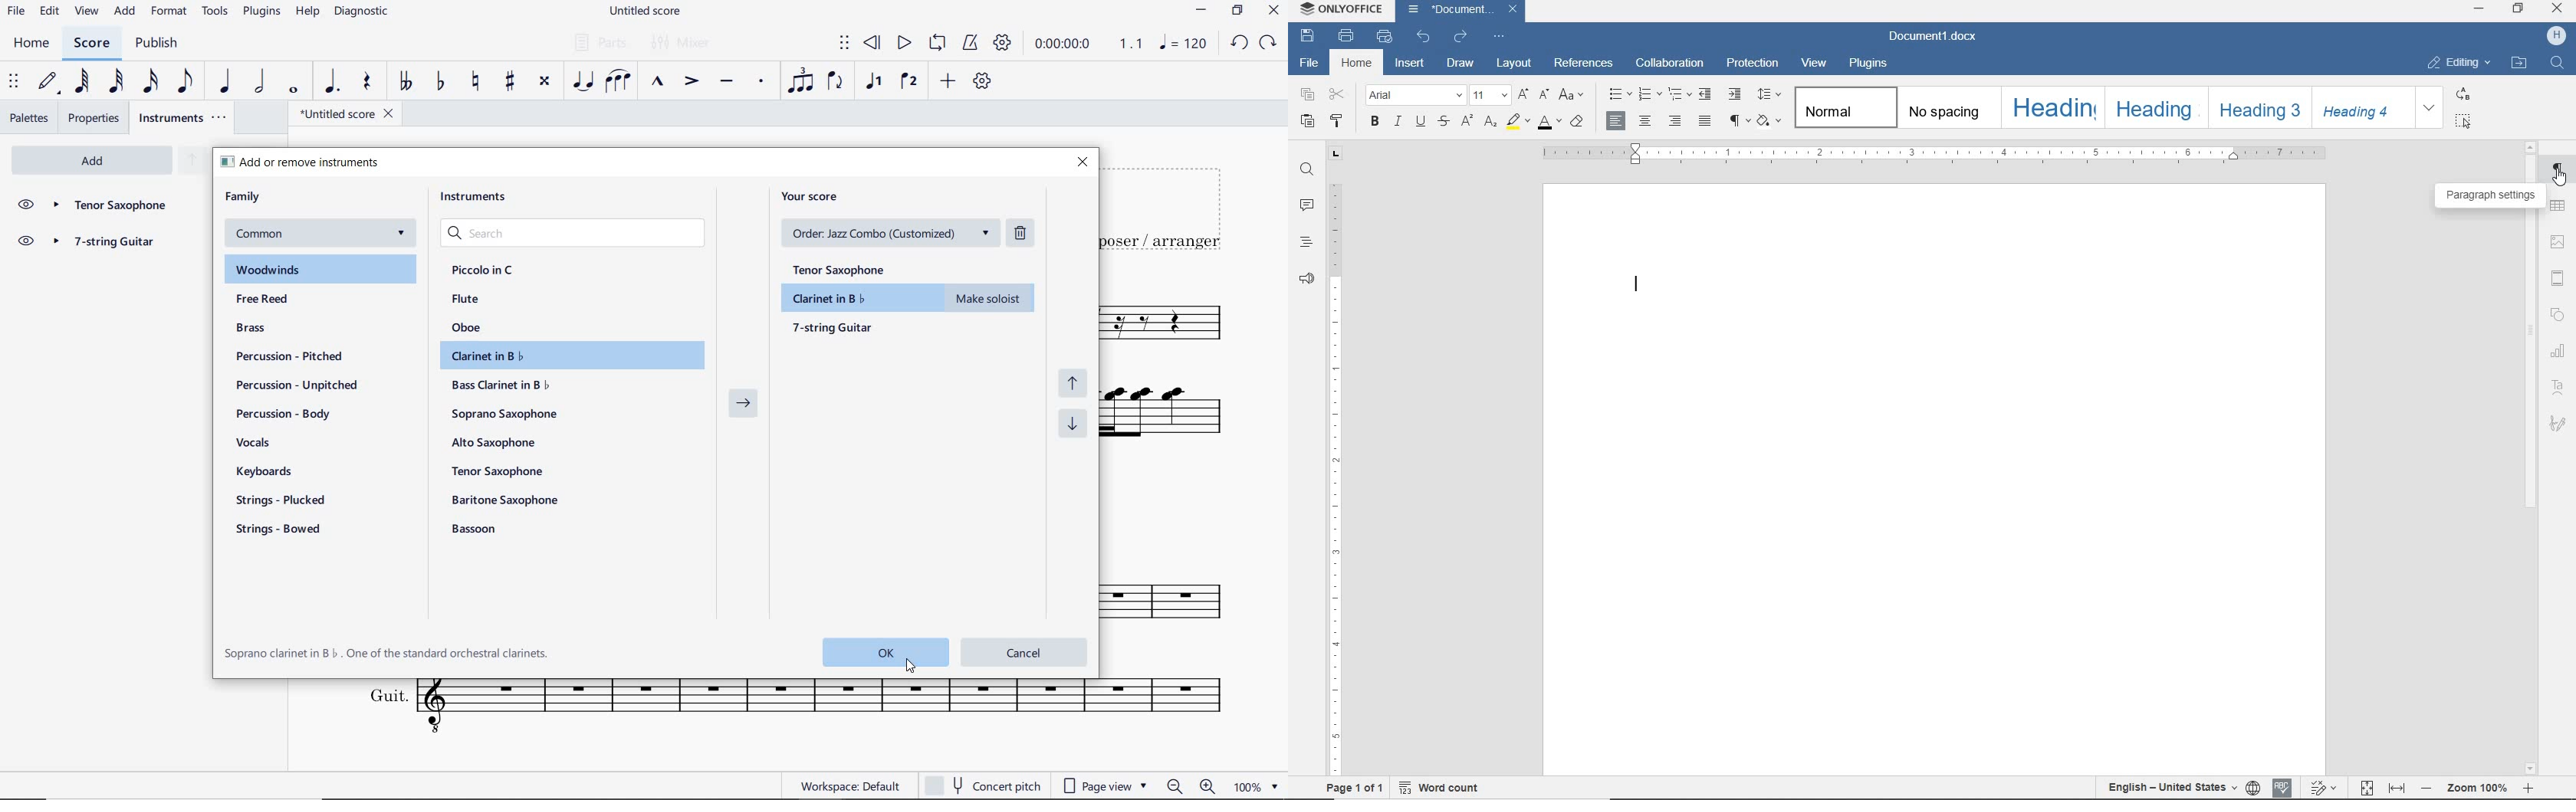  I want to click on PLAY SPEED, so click(1086, 46).